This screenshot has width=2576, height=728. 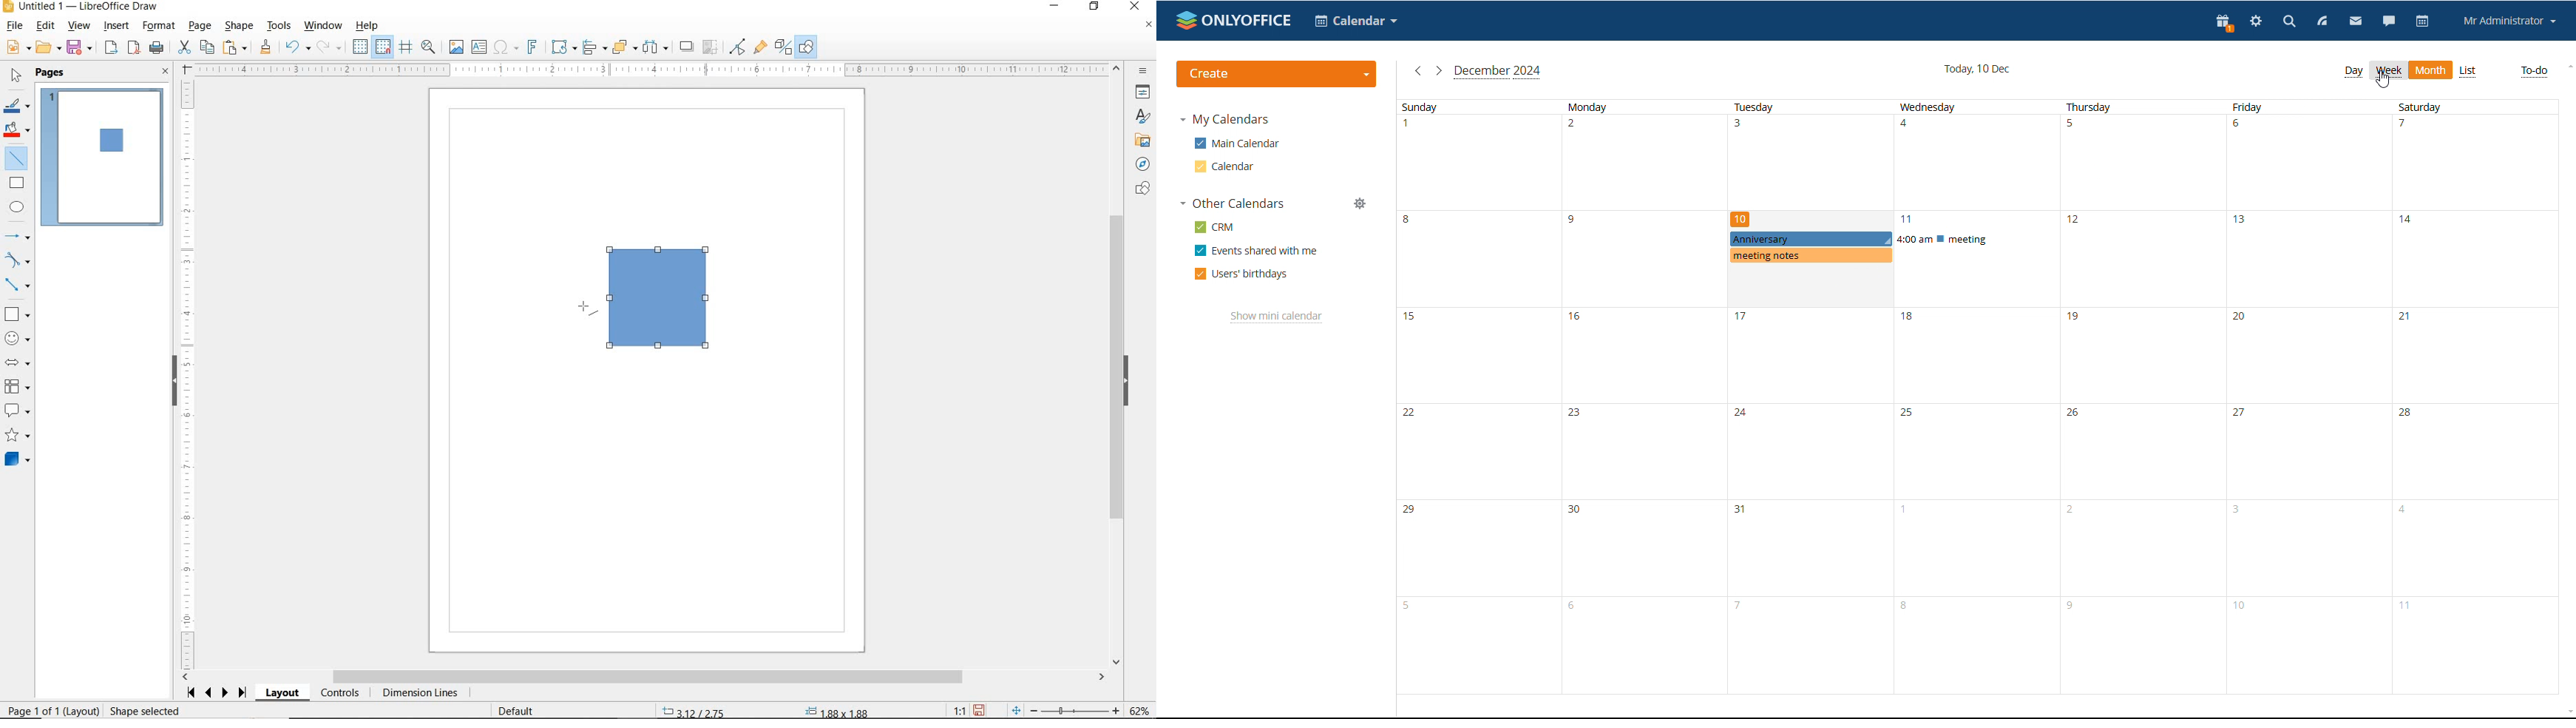 What do you see at coordinates (1644, 397) in the screenshot?
I see `monday` at bounding box center [1644, 397].